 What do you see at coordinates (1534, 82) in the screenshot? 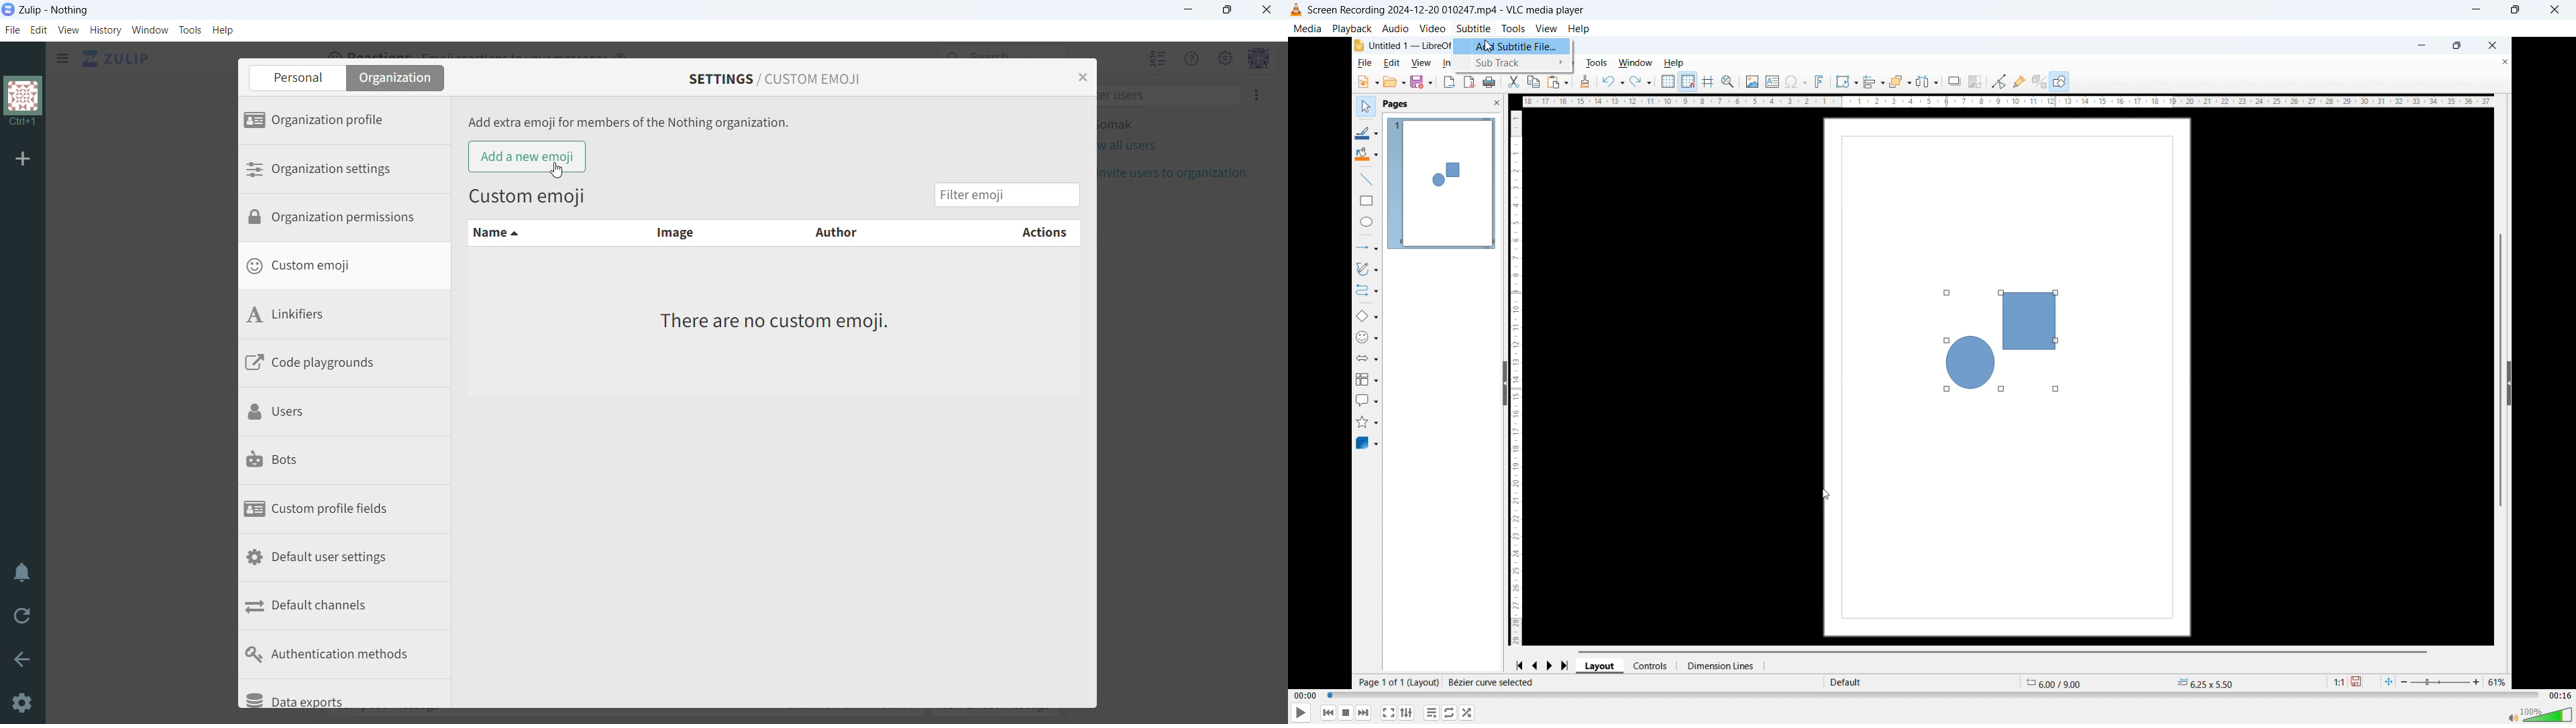
I see `copy` at bounding box center [1534, 82].